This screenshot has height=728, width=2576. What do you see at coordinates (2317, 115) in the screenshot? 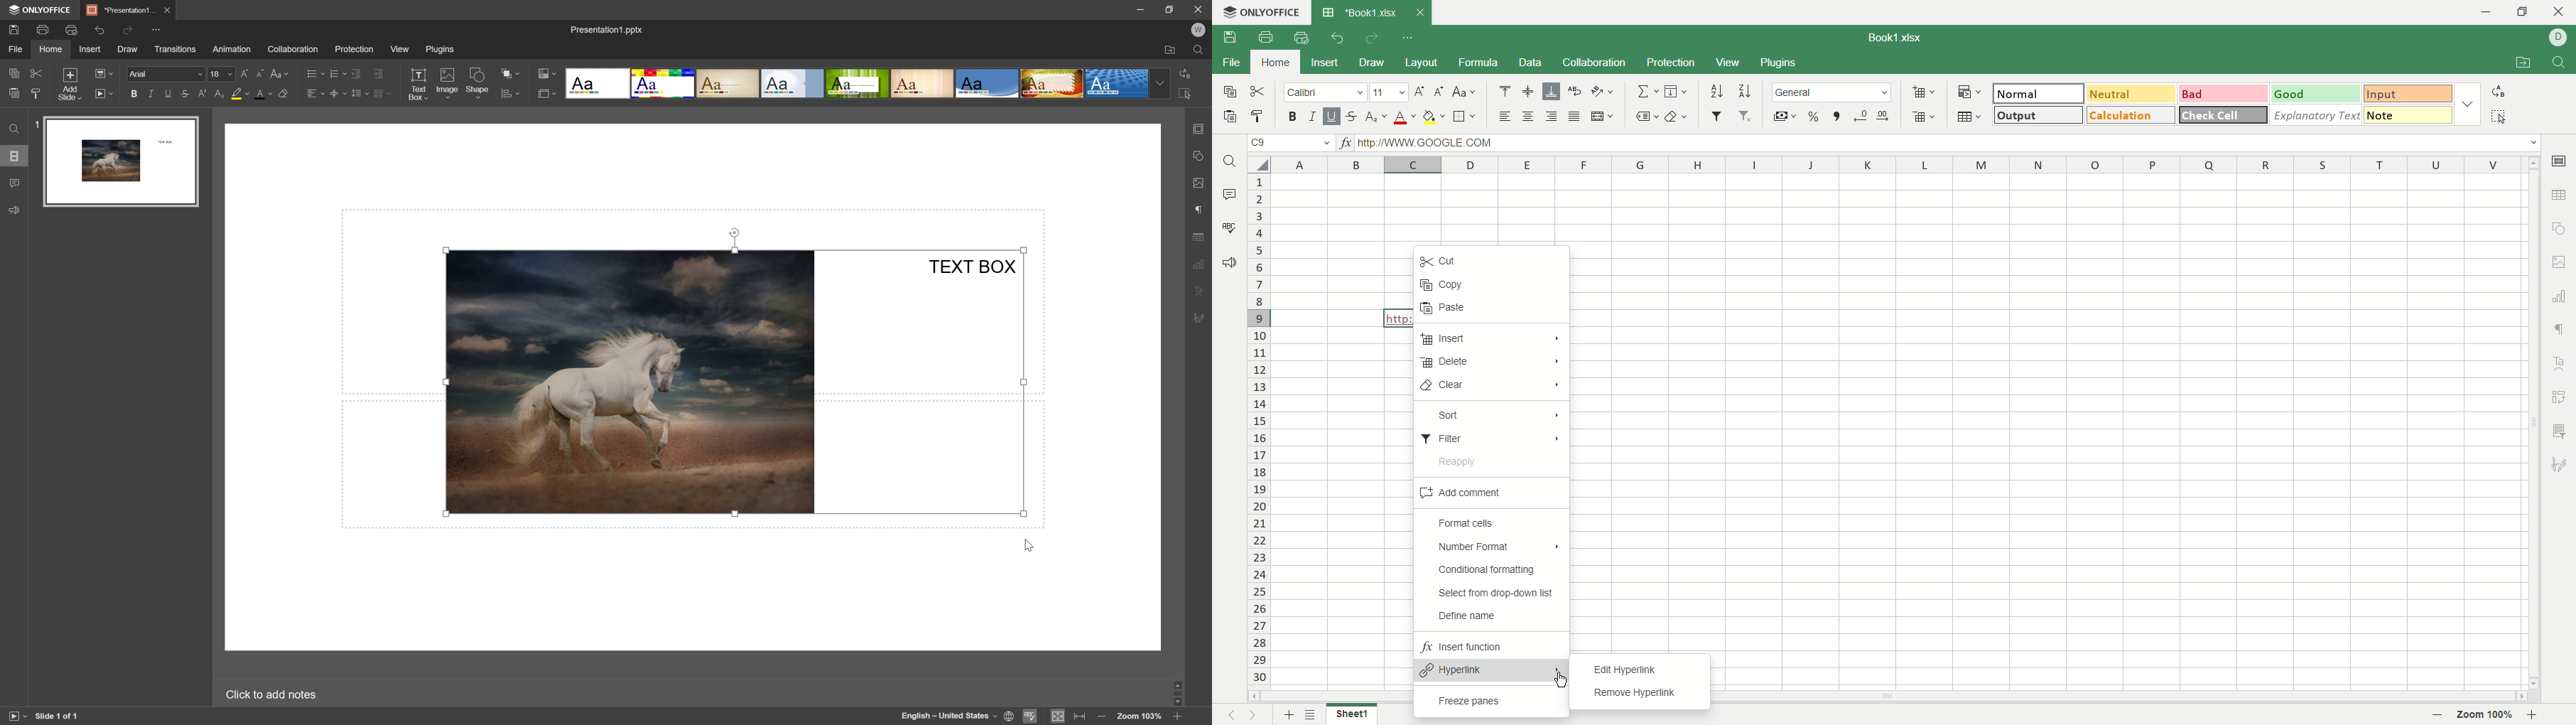
I see `explanatory text ` at bounding box center [2317, 115].